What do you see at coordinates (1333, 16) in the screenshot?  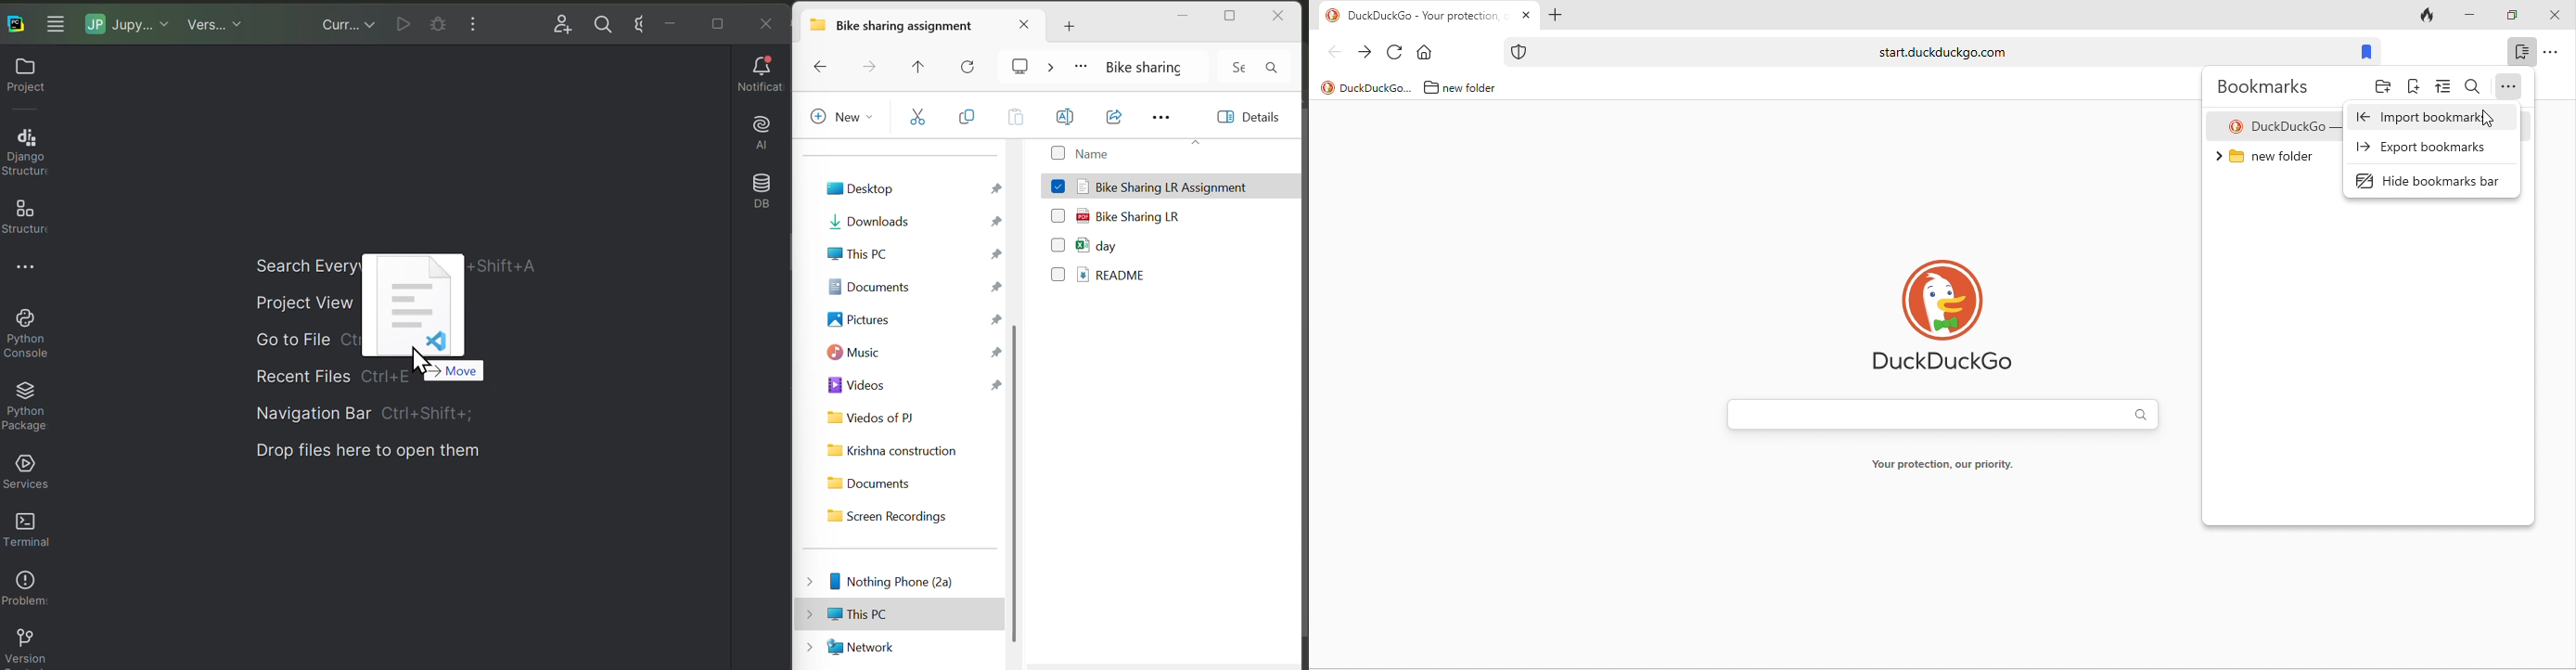 I see `icon` at bounding box center [1333, 16].